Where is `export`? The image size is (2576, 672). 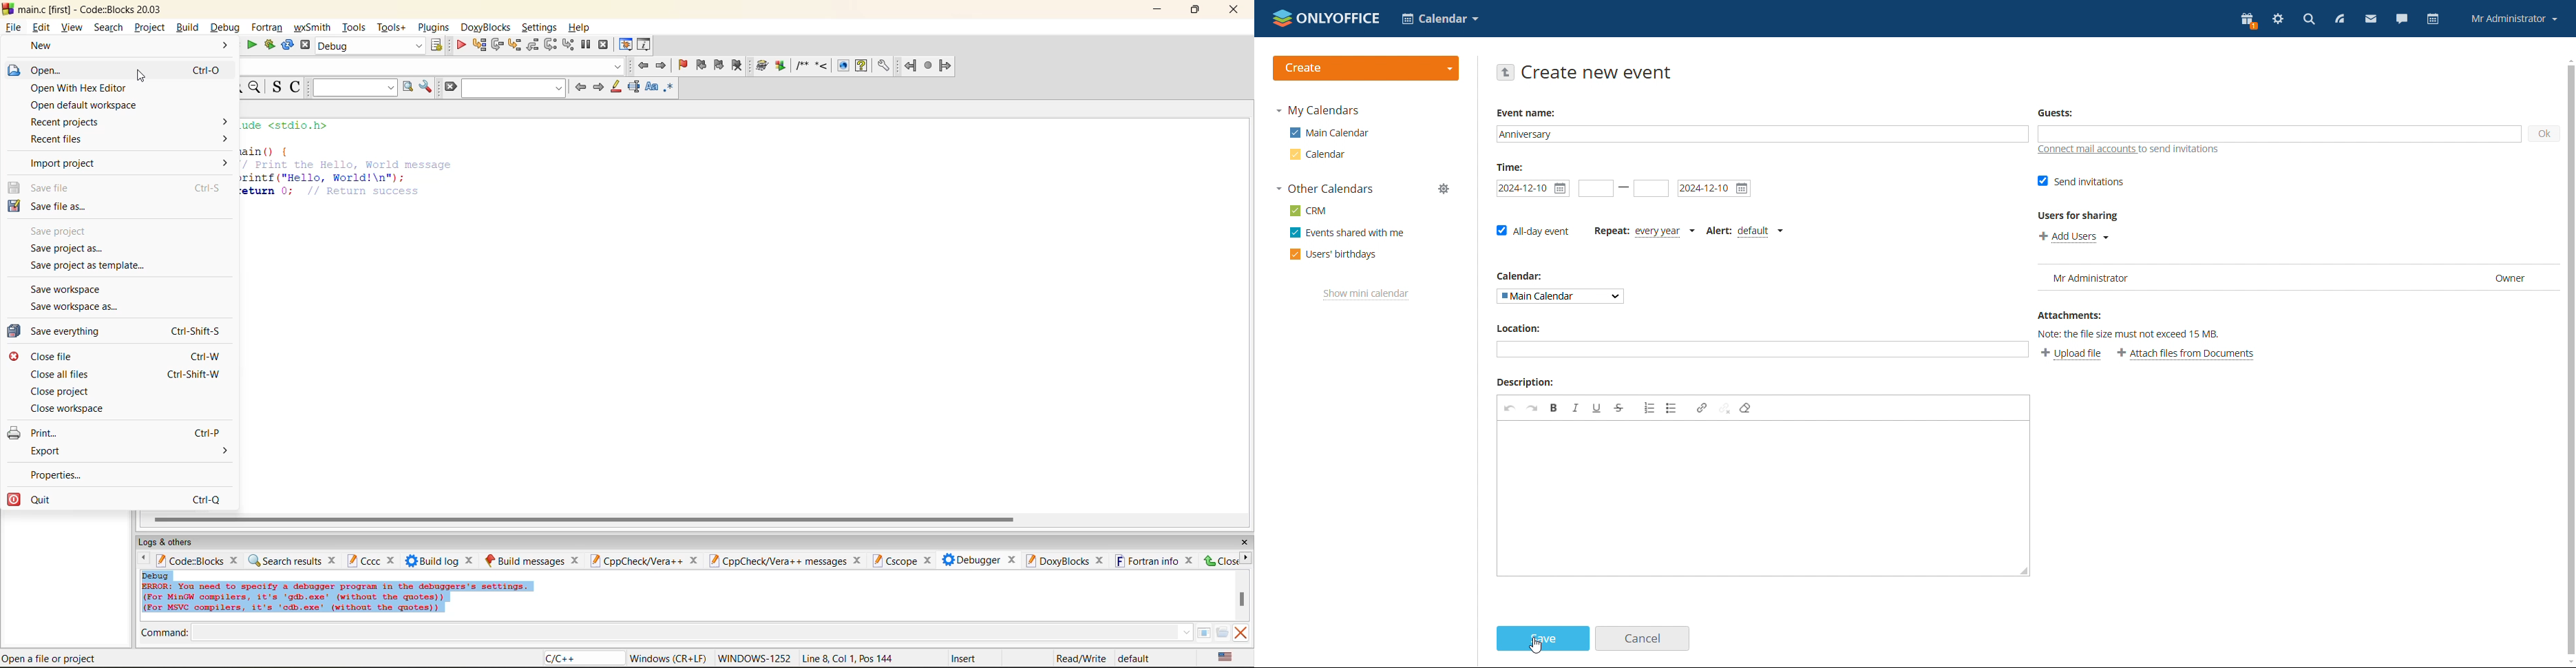 export is located at coordinates (129, 452).